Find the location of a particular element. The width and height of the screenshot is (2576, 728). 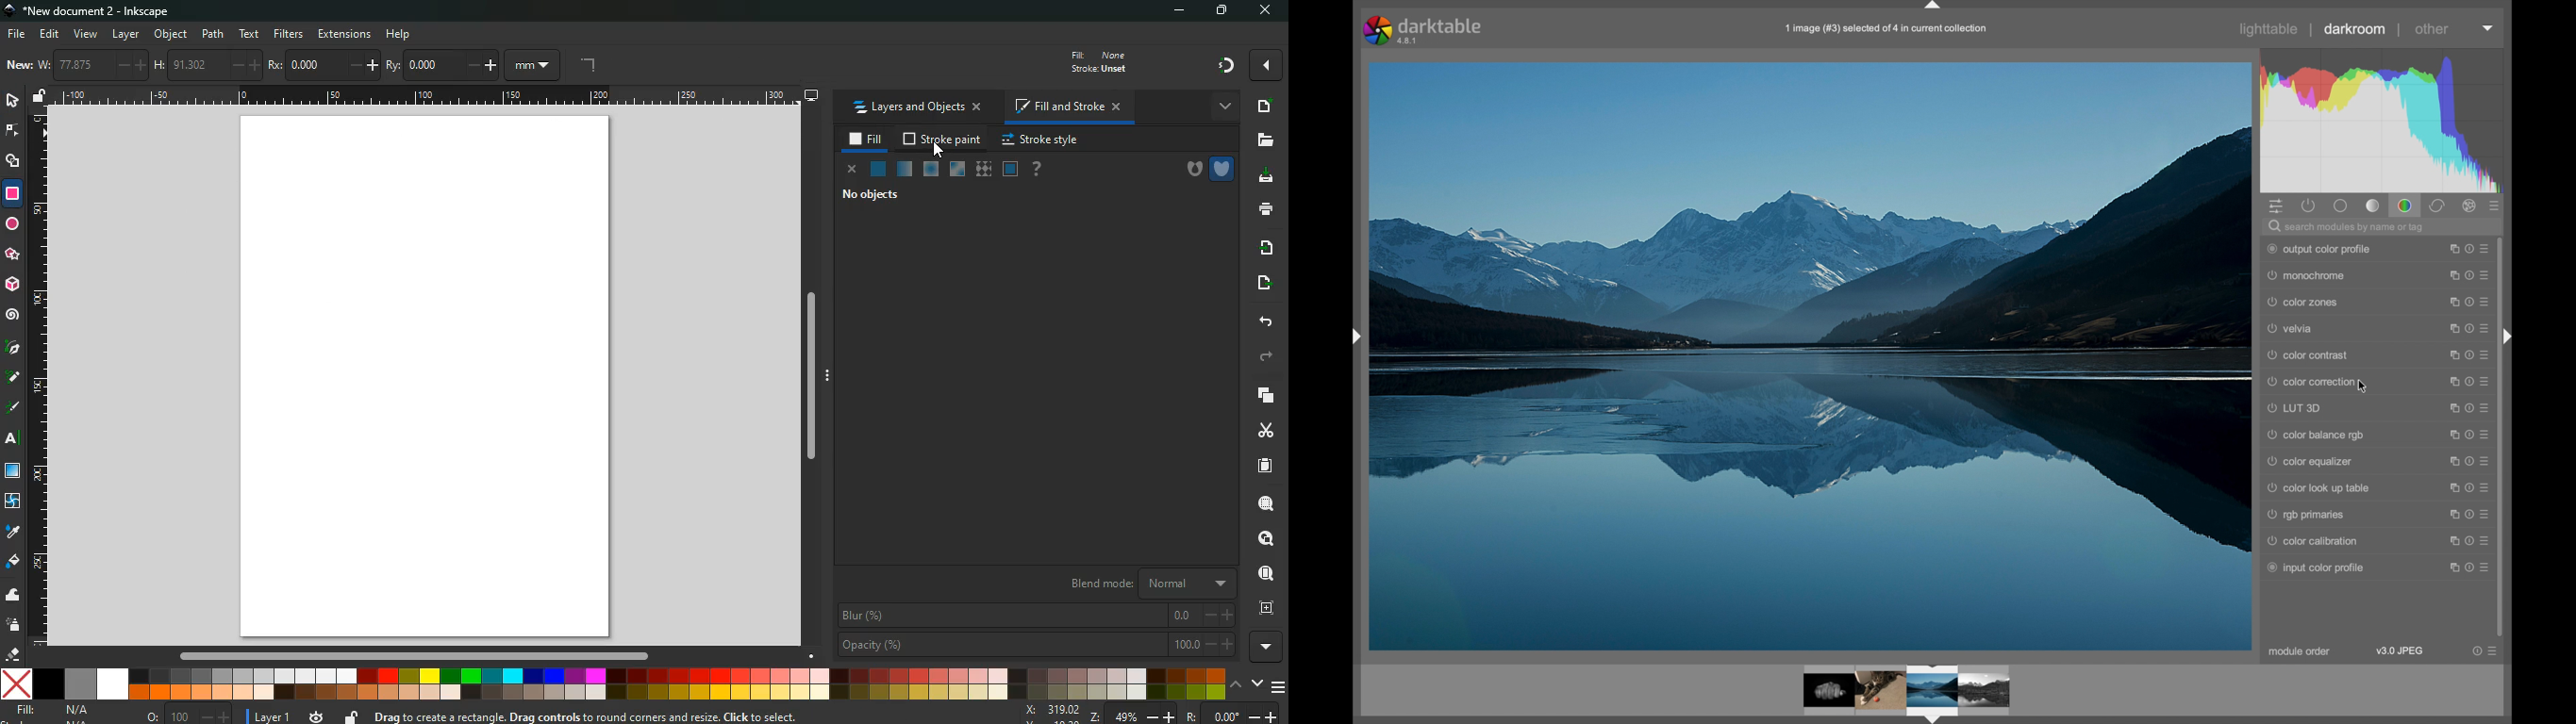

more options is located at coordinates (2469, 276).